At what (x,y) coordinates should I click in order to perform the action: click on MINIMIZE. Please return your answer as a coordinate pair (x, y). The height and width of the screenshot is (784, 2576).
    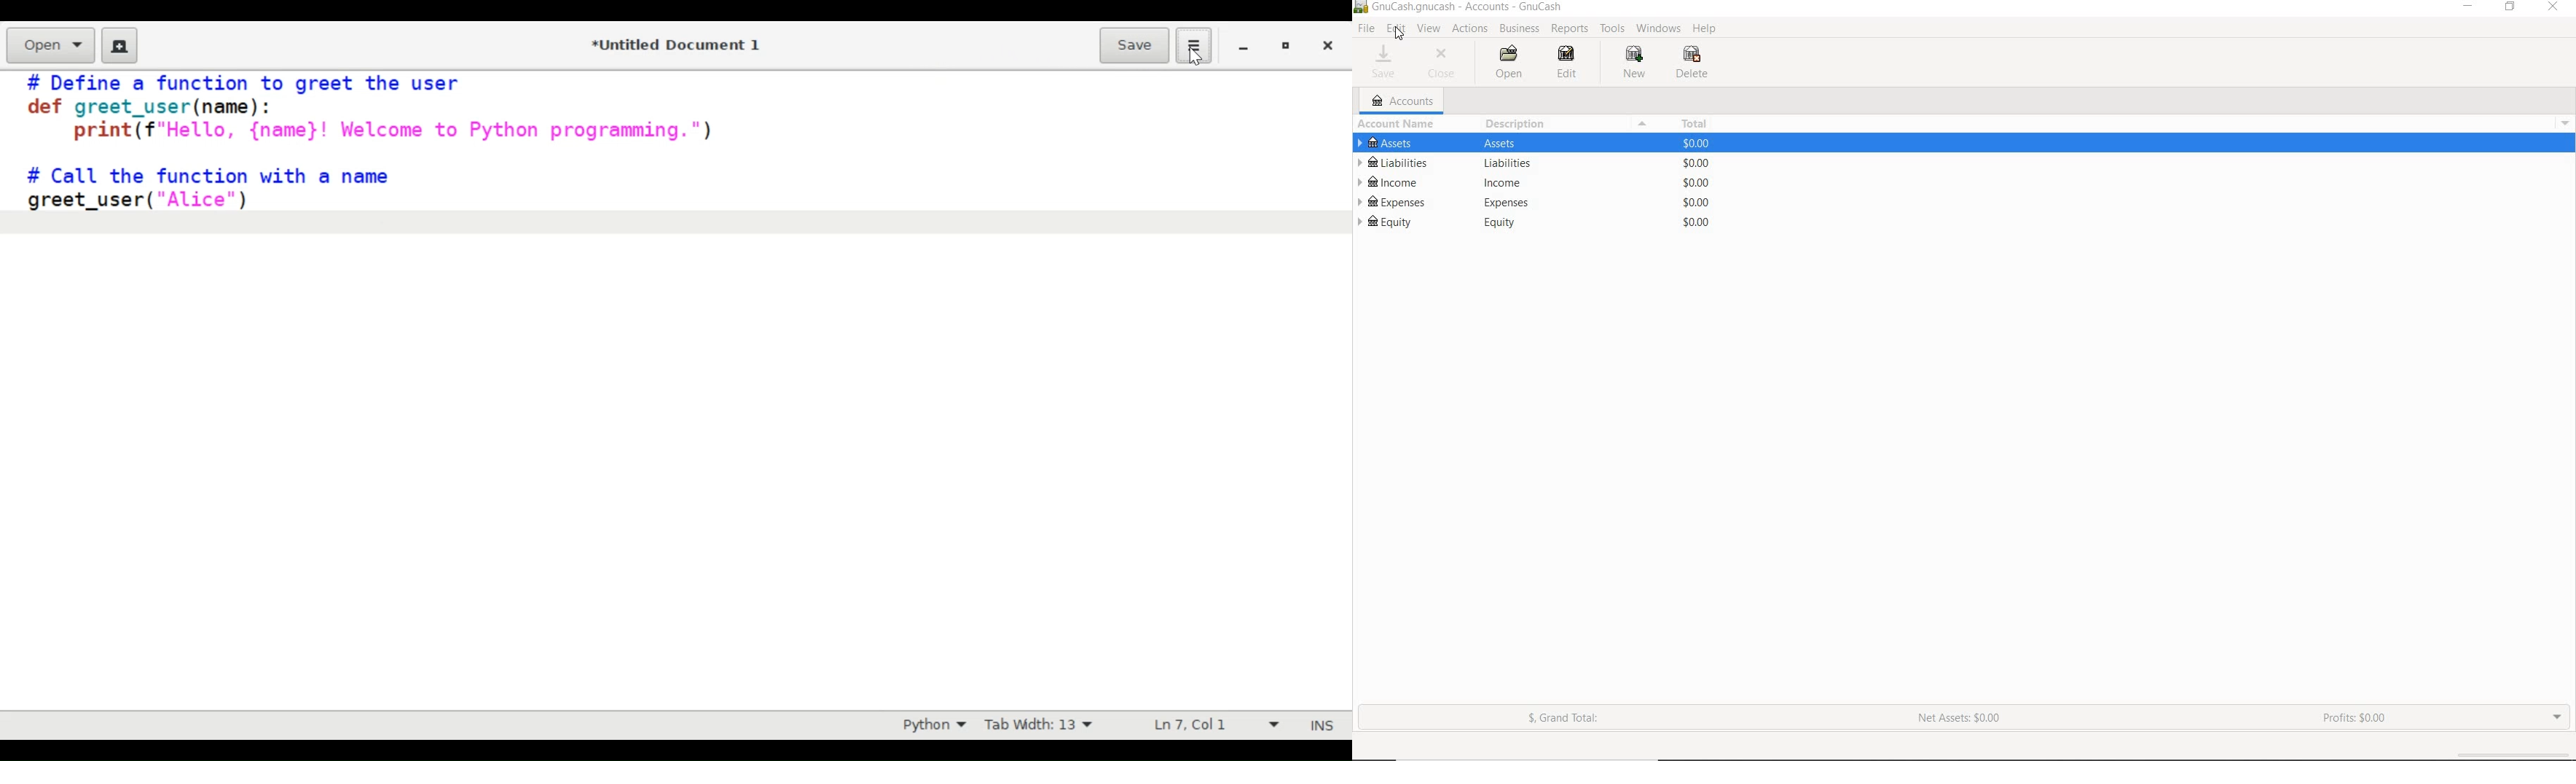
    Looking at the image, I should click on (2470, 9).